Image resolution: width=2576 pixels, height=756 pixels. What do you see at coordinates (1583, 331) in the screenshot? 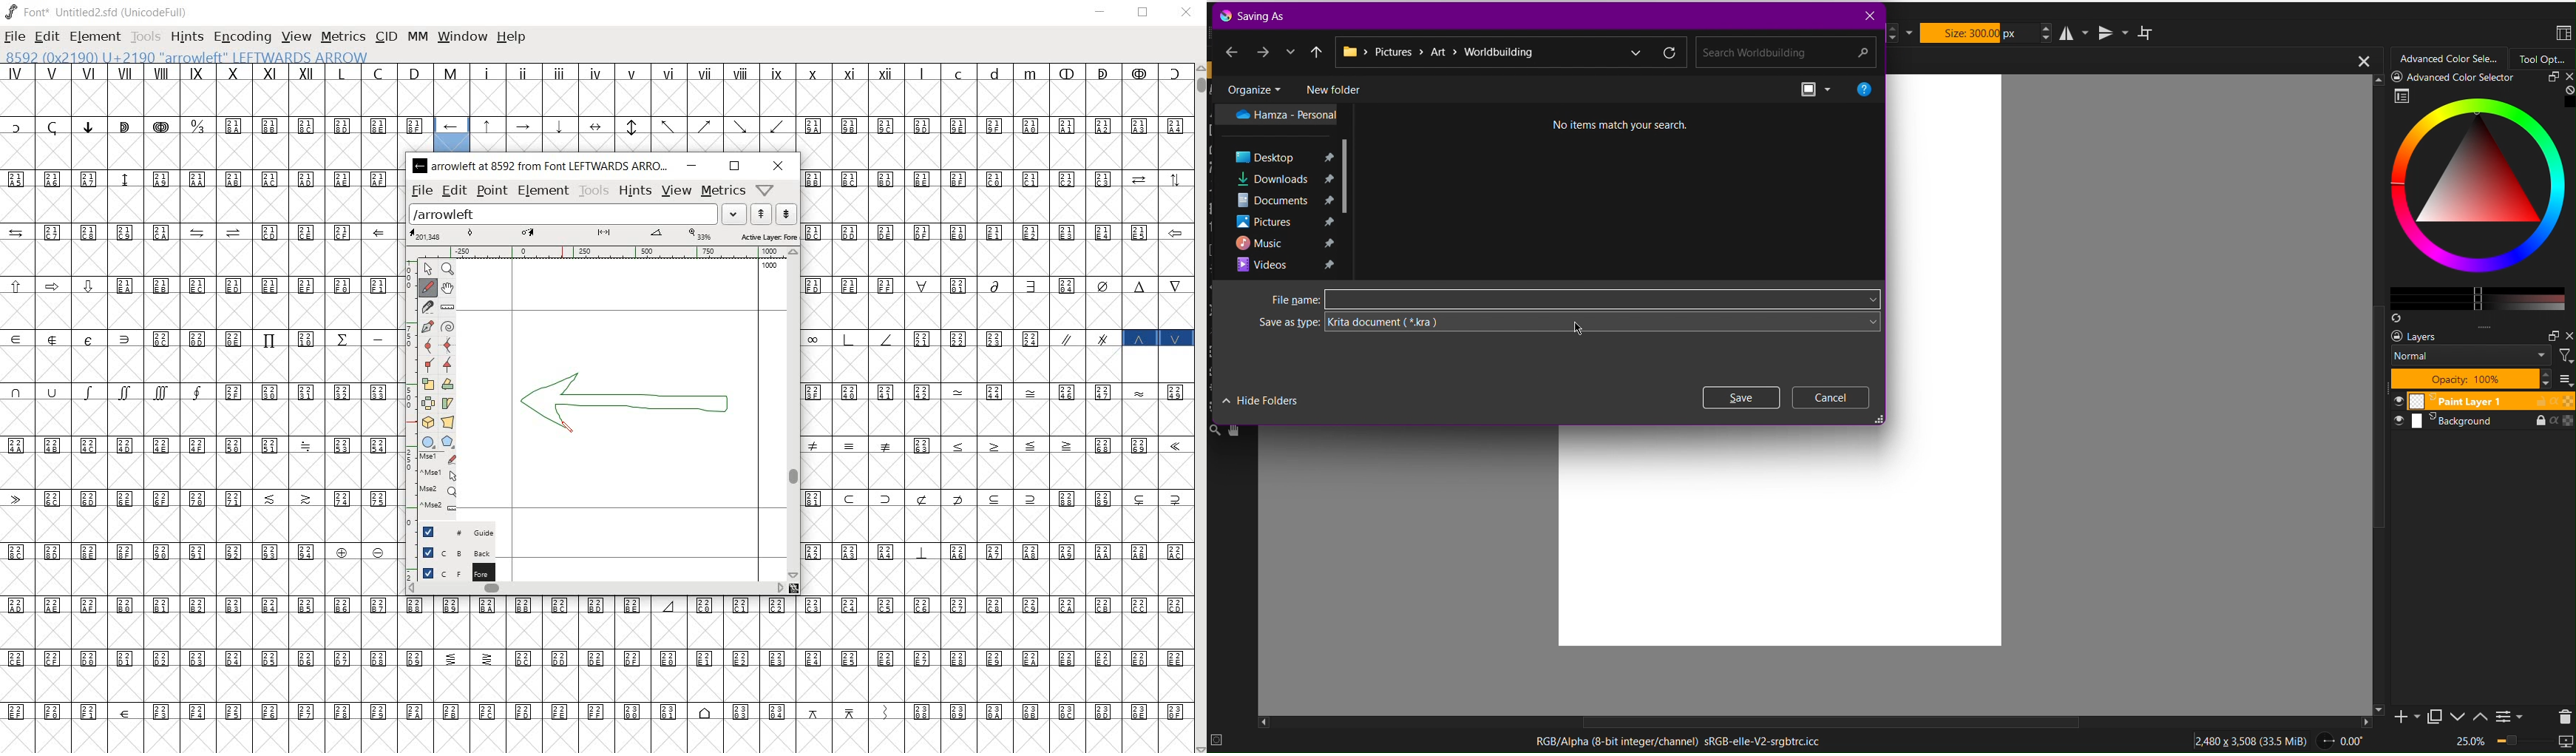
I see `cursor` at bounding box center [1583, 331].